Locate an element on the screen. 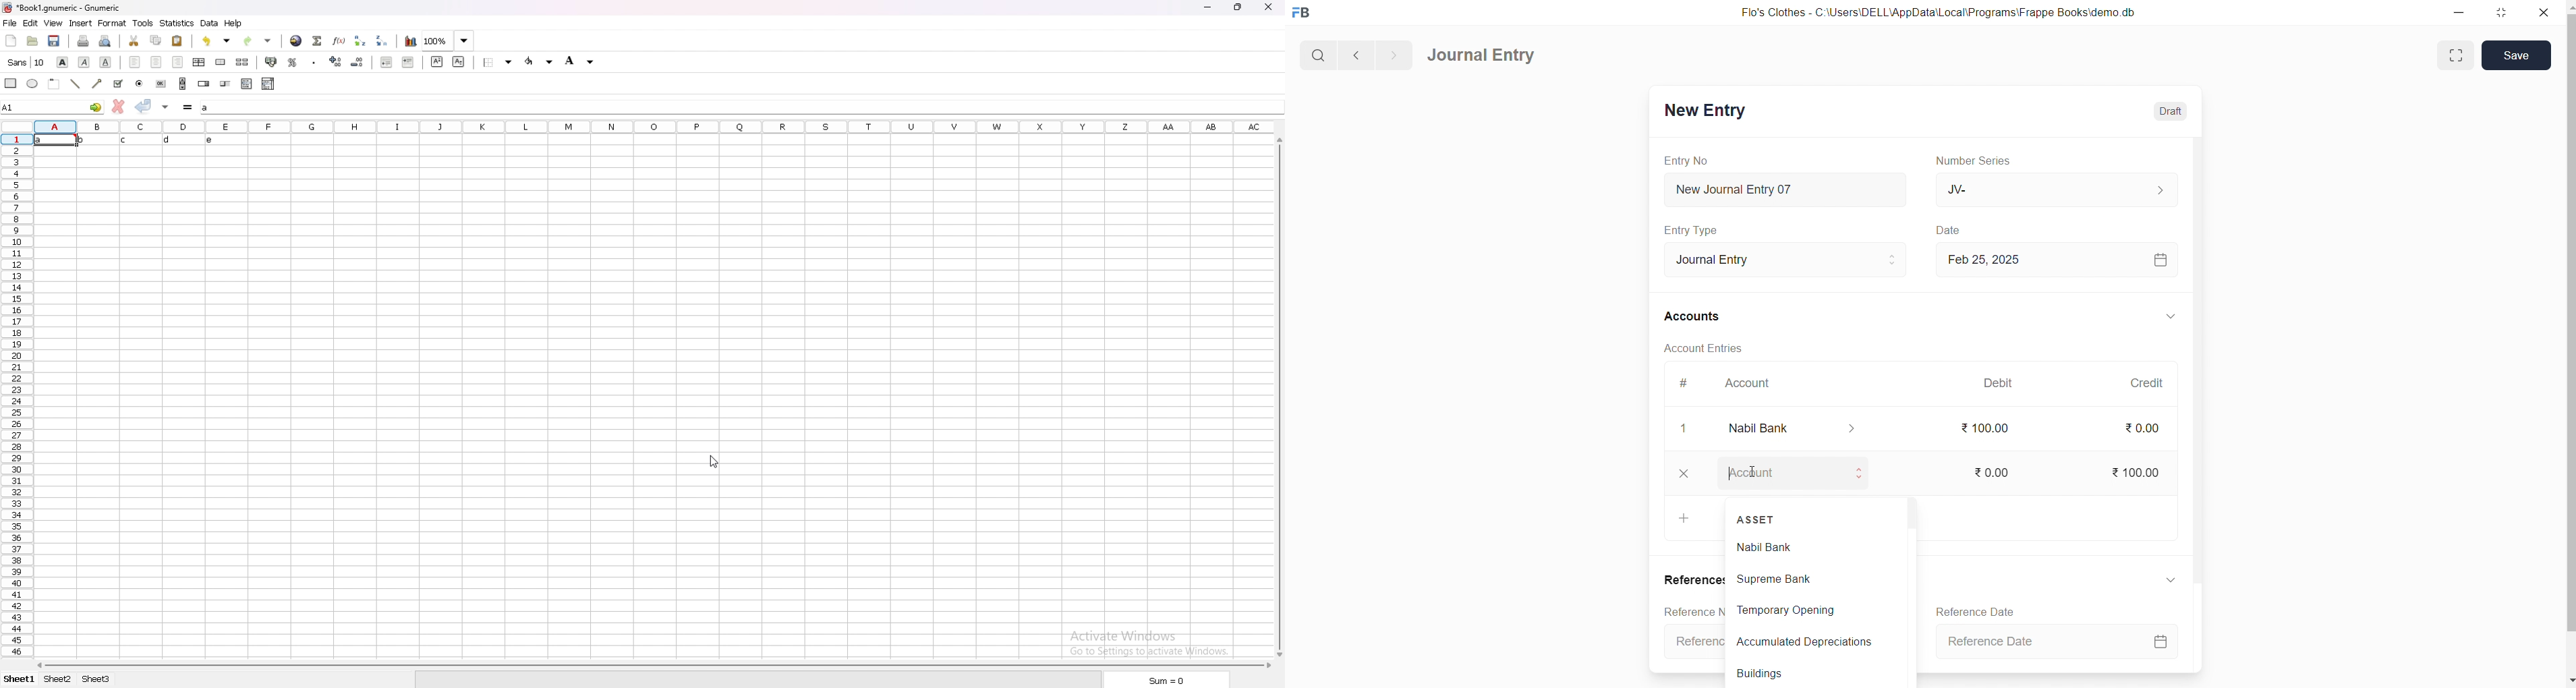  Accounts is located at coordinates (1700, 318).